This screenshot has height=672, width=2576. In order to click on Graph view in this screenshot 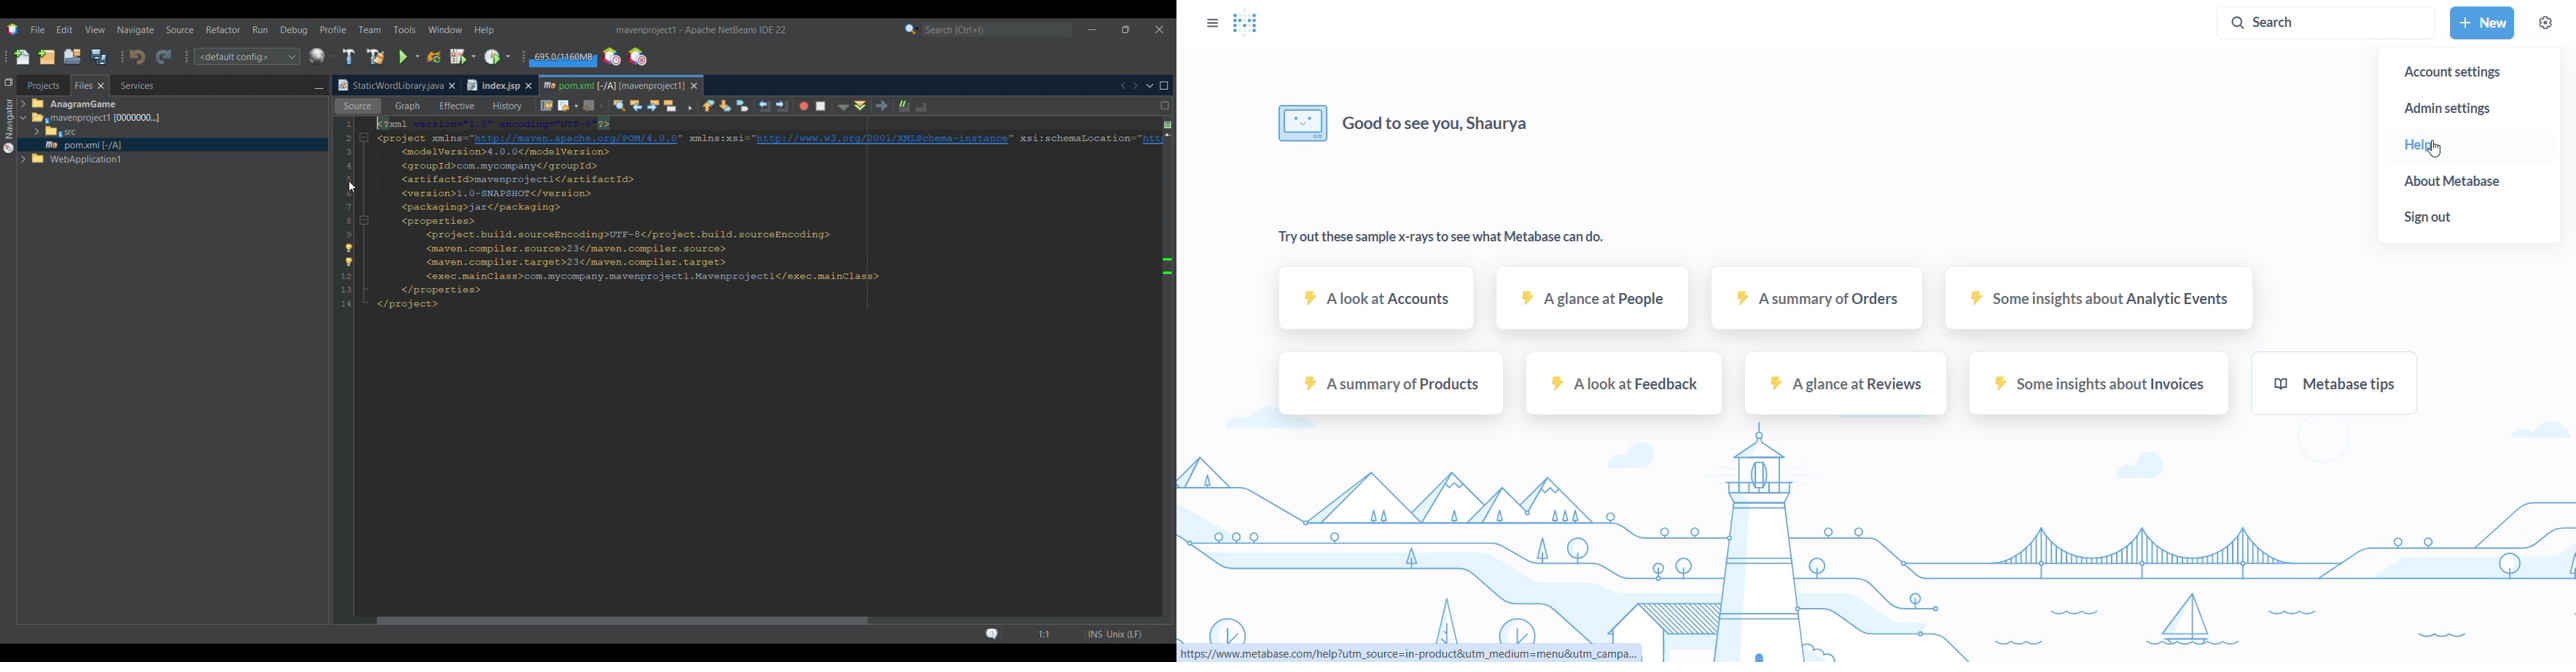, I will do `click(406, 106)`.